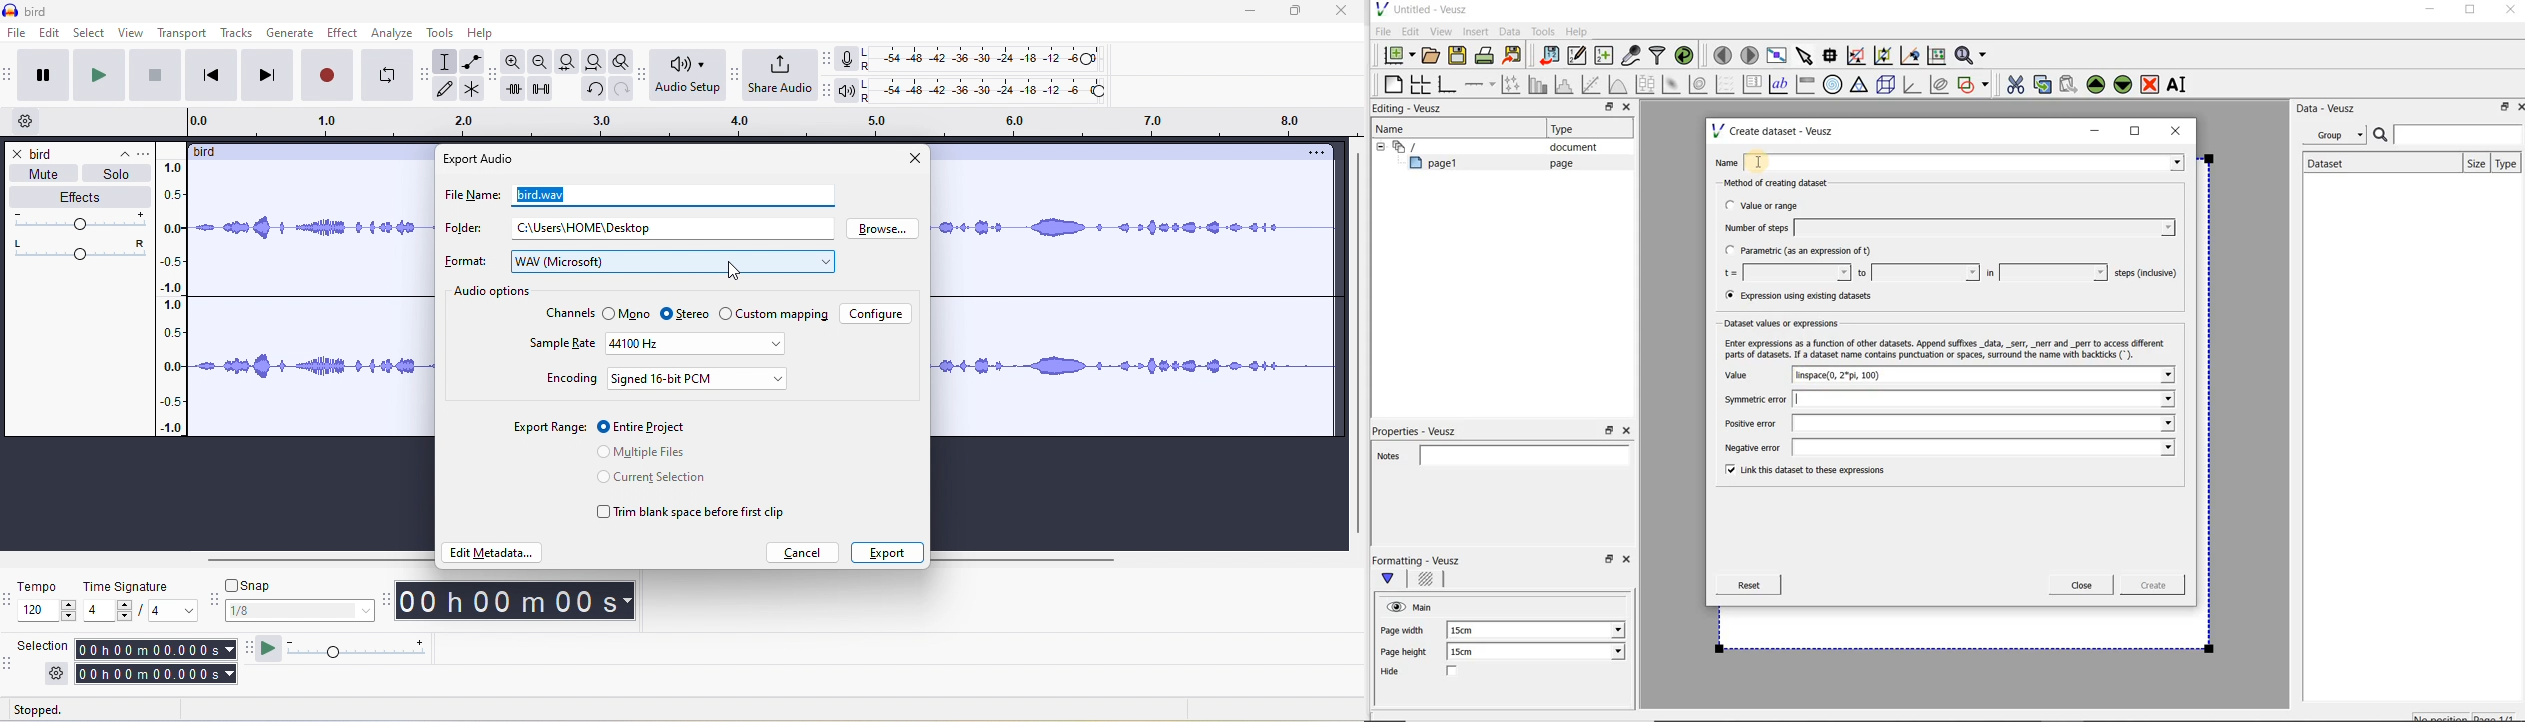 The height and width of the screenshot is (728, 2548). I want to click on timer, so click(515, 600).